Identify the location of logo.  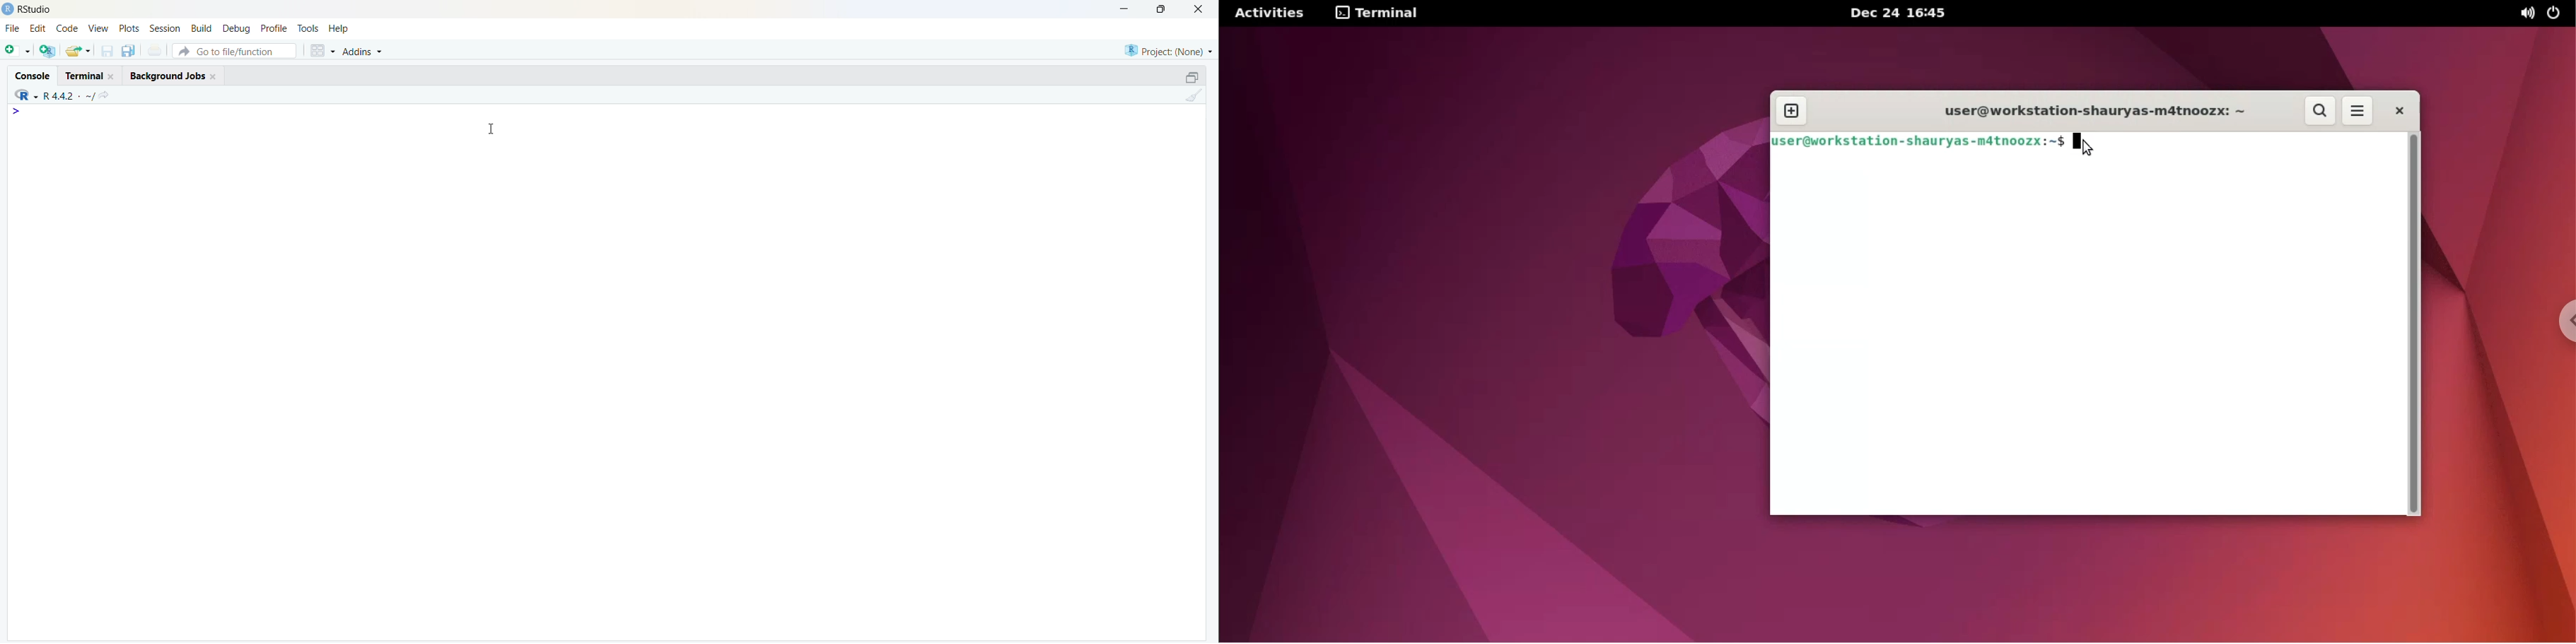
(8, 10).